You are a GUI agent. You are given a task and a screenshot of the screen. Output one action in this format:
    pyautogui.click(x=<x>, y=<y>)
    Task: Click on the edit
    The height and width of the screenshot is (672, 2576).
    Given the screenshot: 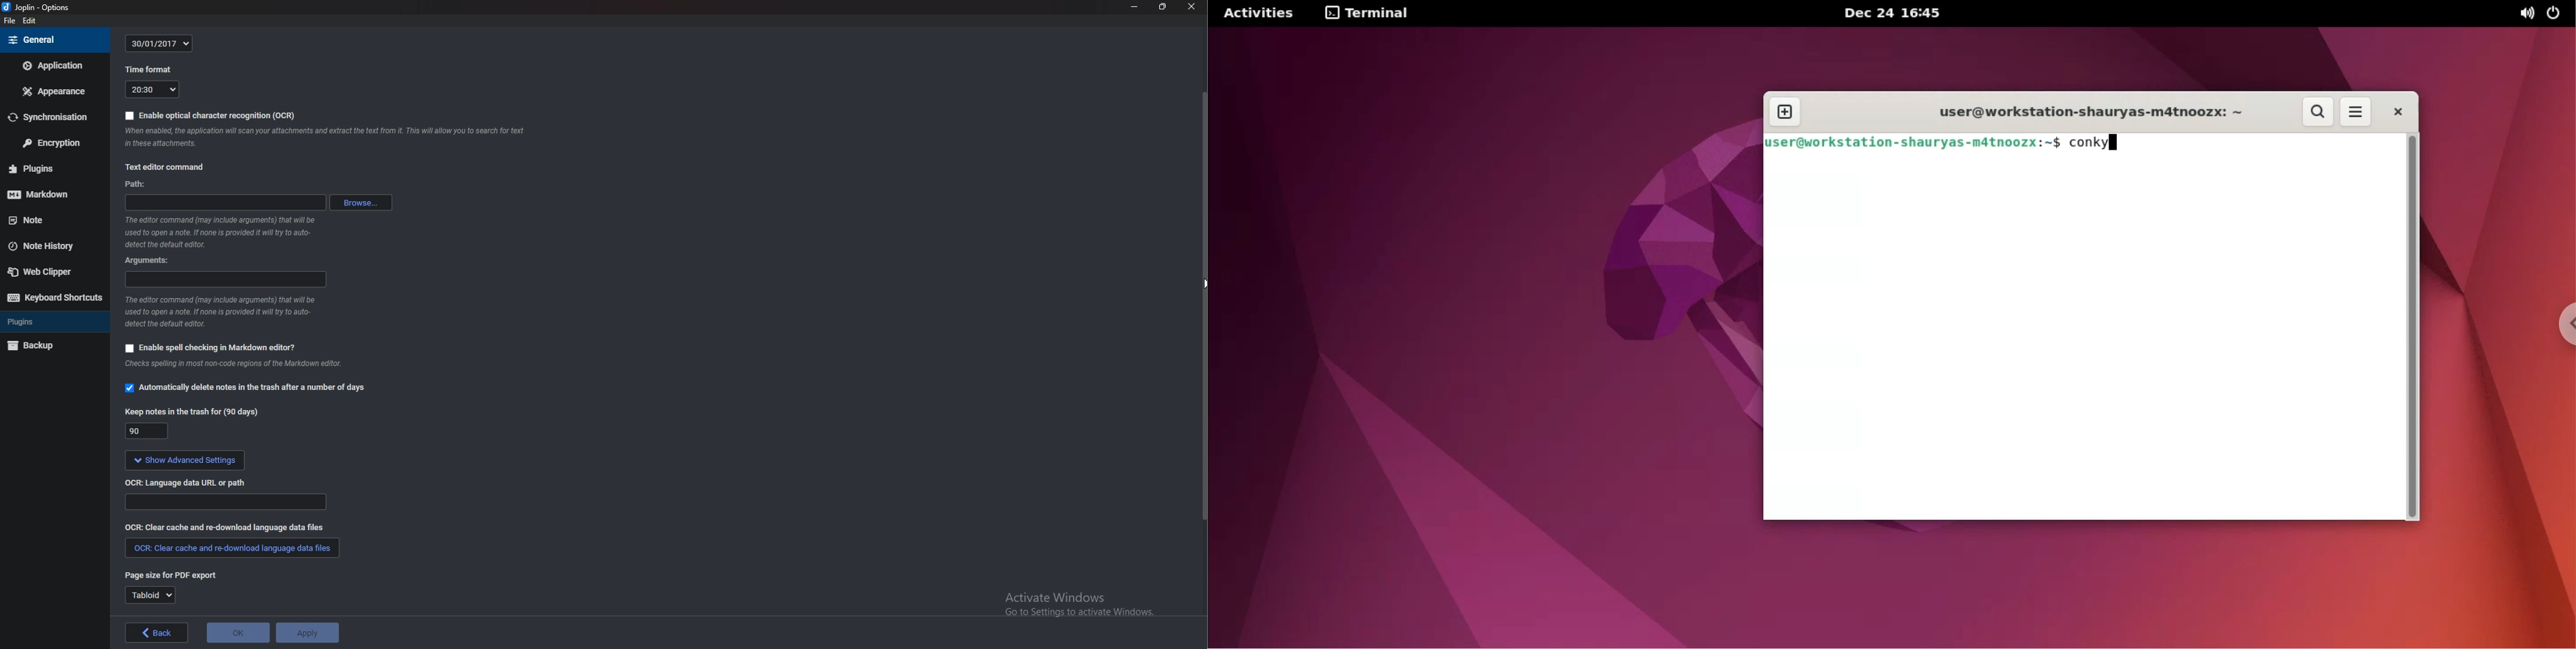 What is the action you would take?
    pyautogui.click(x=31, y=21)
    